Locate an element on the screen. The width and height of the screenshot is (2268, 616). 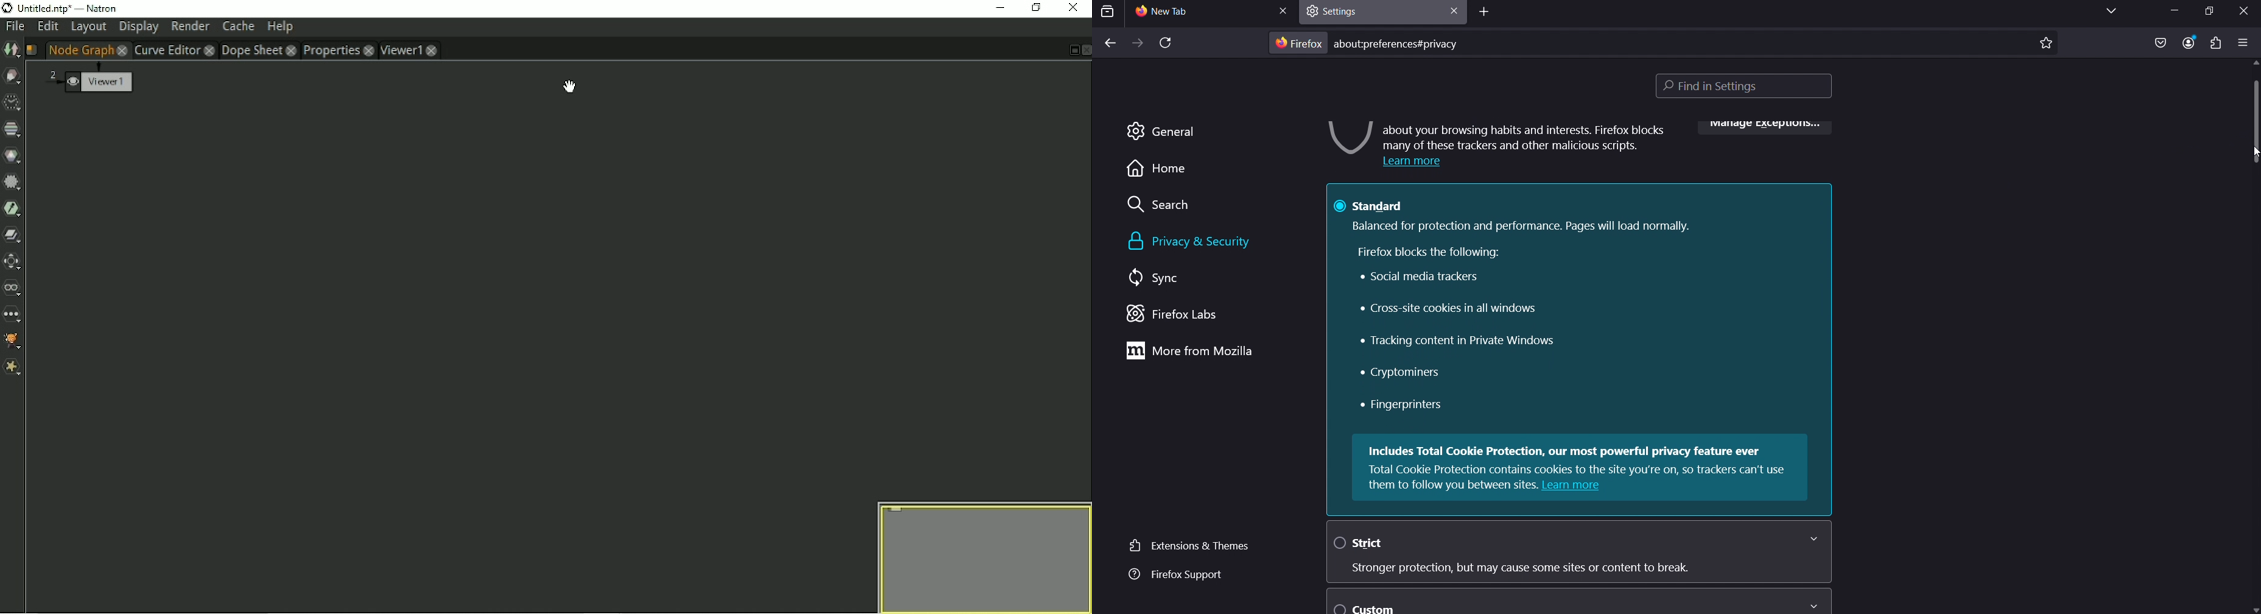
close is located at coordinates (1283, 10).